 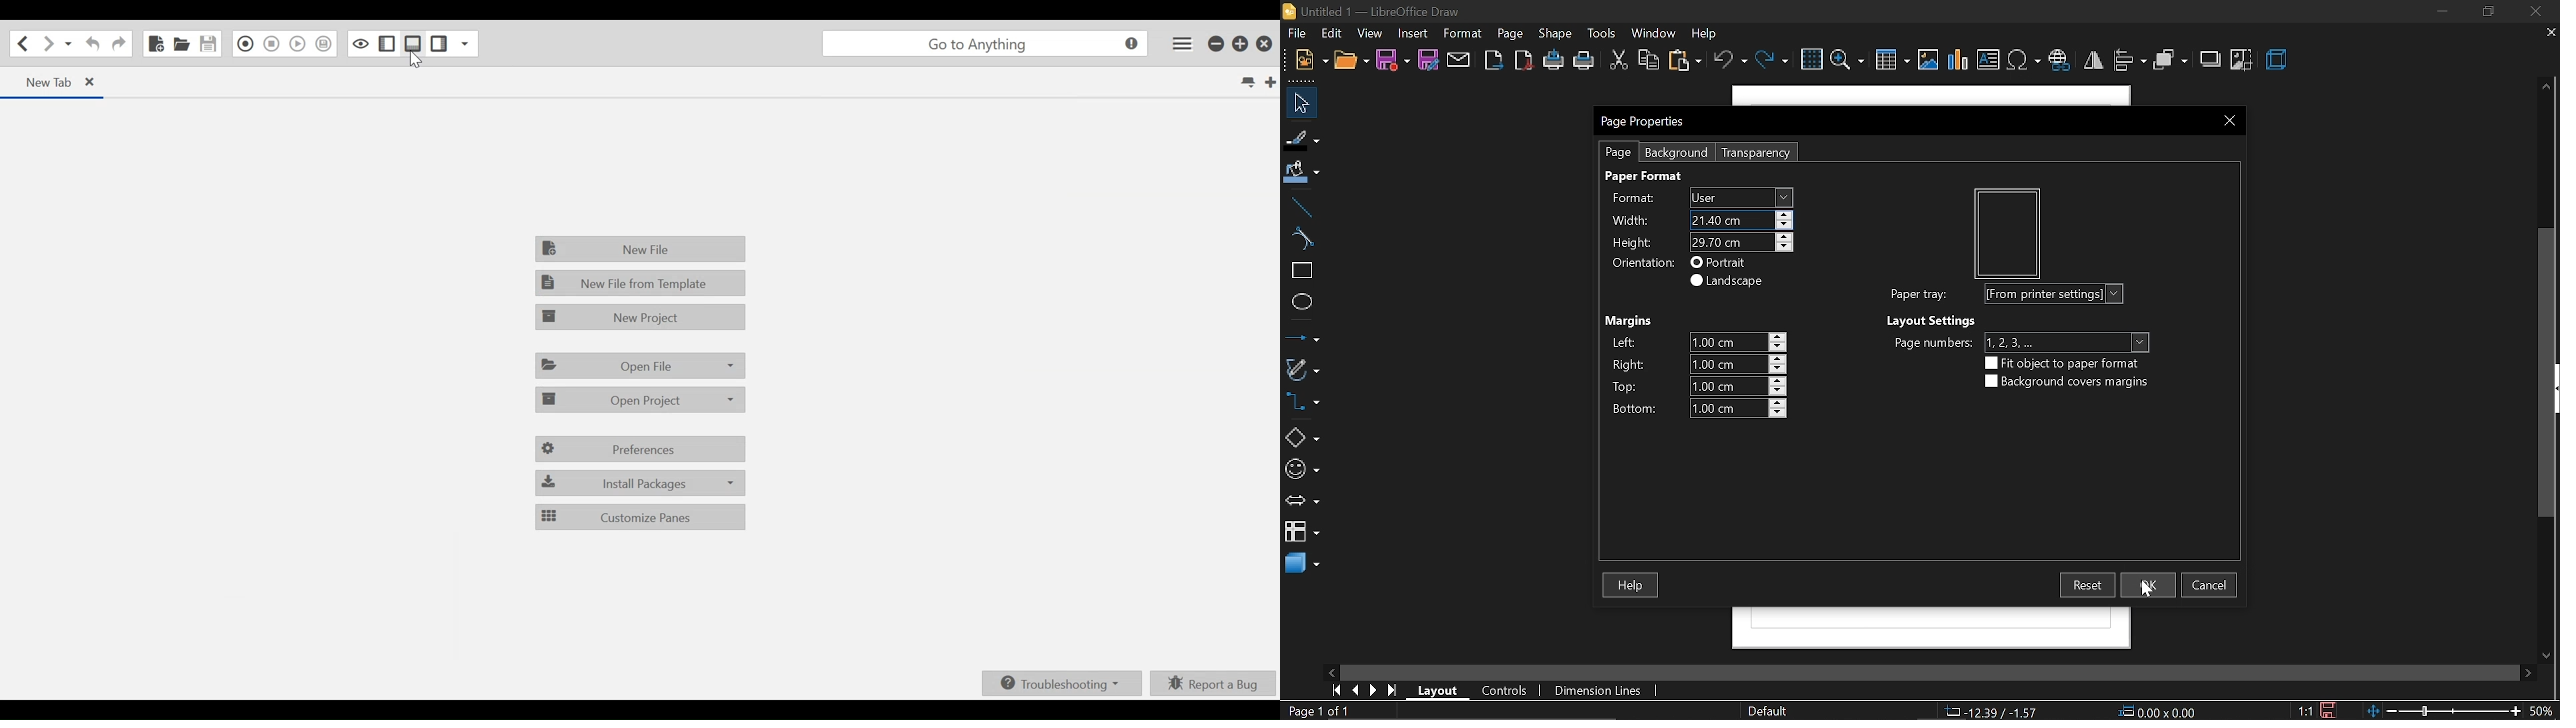 I want to click on New File, so click(x=157, y=43).